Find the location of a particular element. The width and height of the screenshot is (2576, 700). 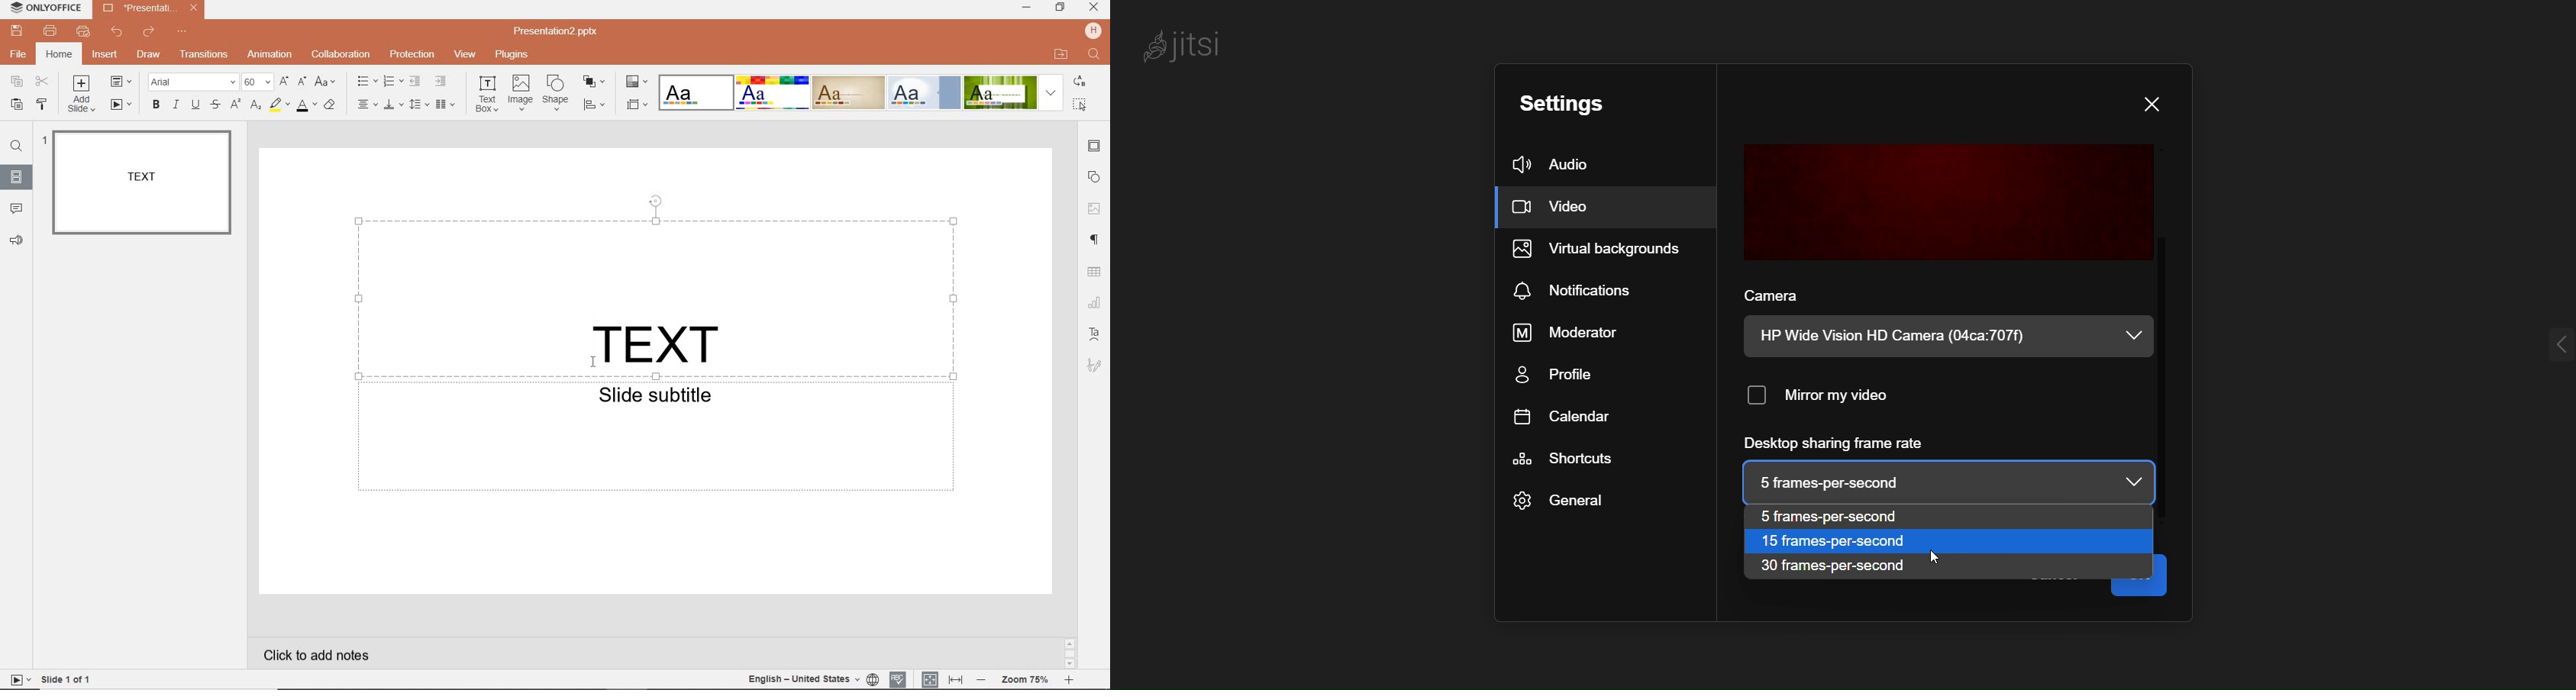

BULLETS is located at coordinates (367, 81).